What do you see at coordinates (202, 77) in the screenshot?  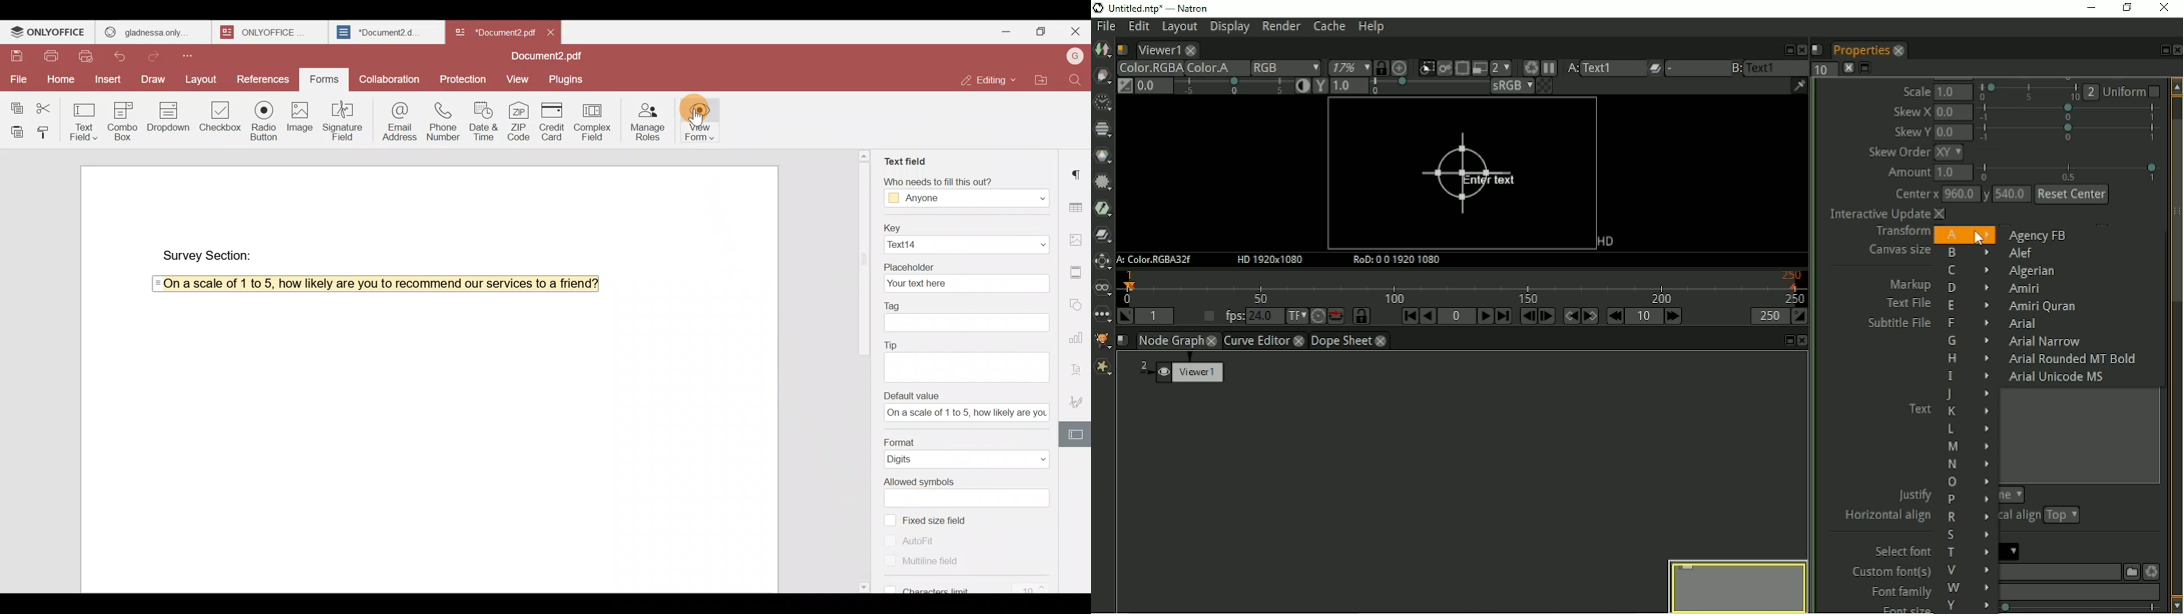 I see `Layout` at bounding box center [202, 77].